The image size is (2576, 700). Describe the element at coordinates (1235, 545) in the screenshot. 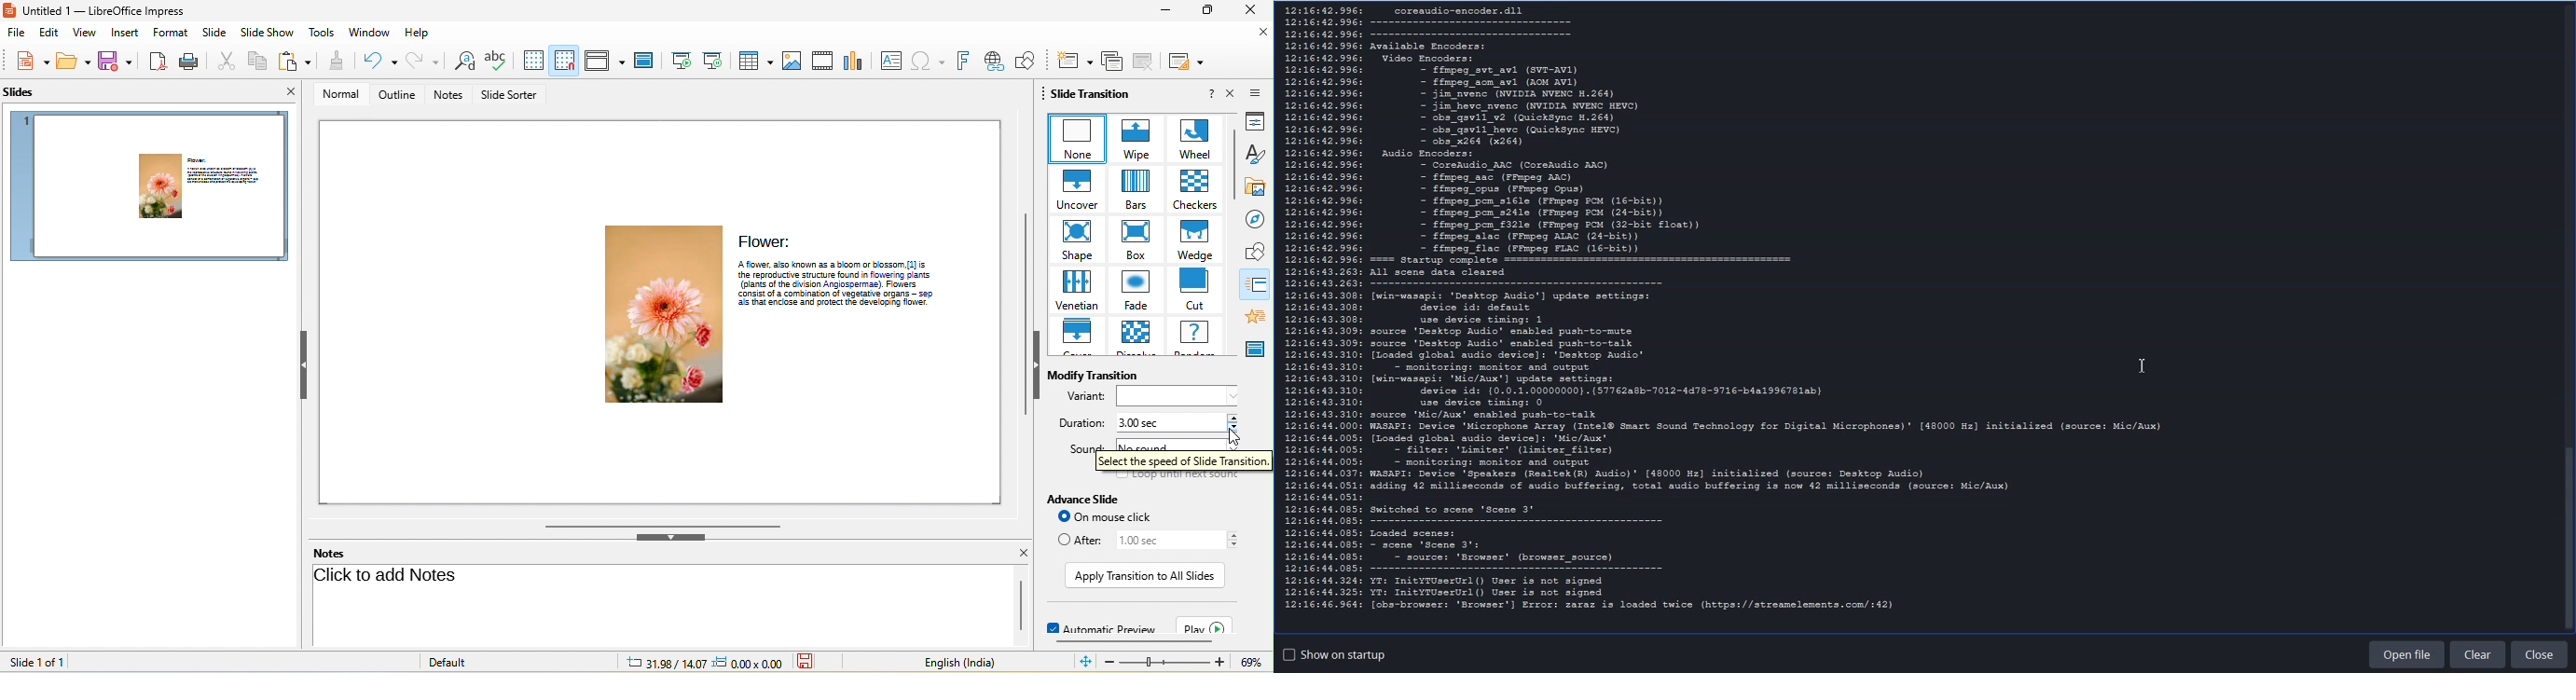

I see `decrease` at that location.